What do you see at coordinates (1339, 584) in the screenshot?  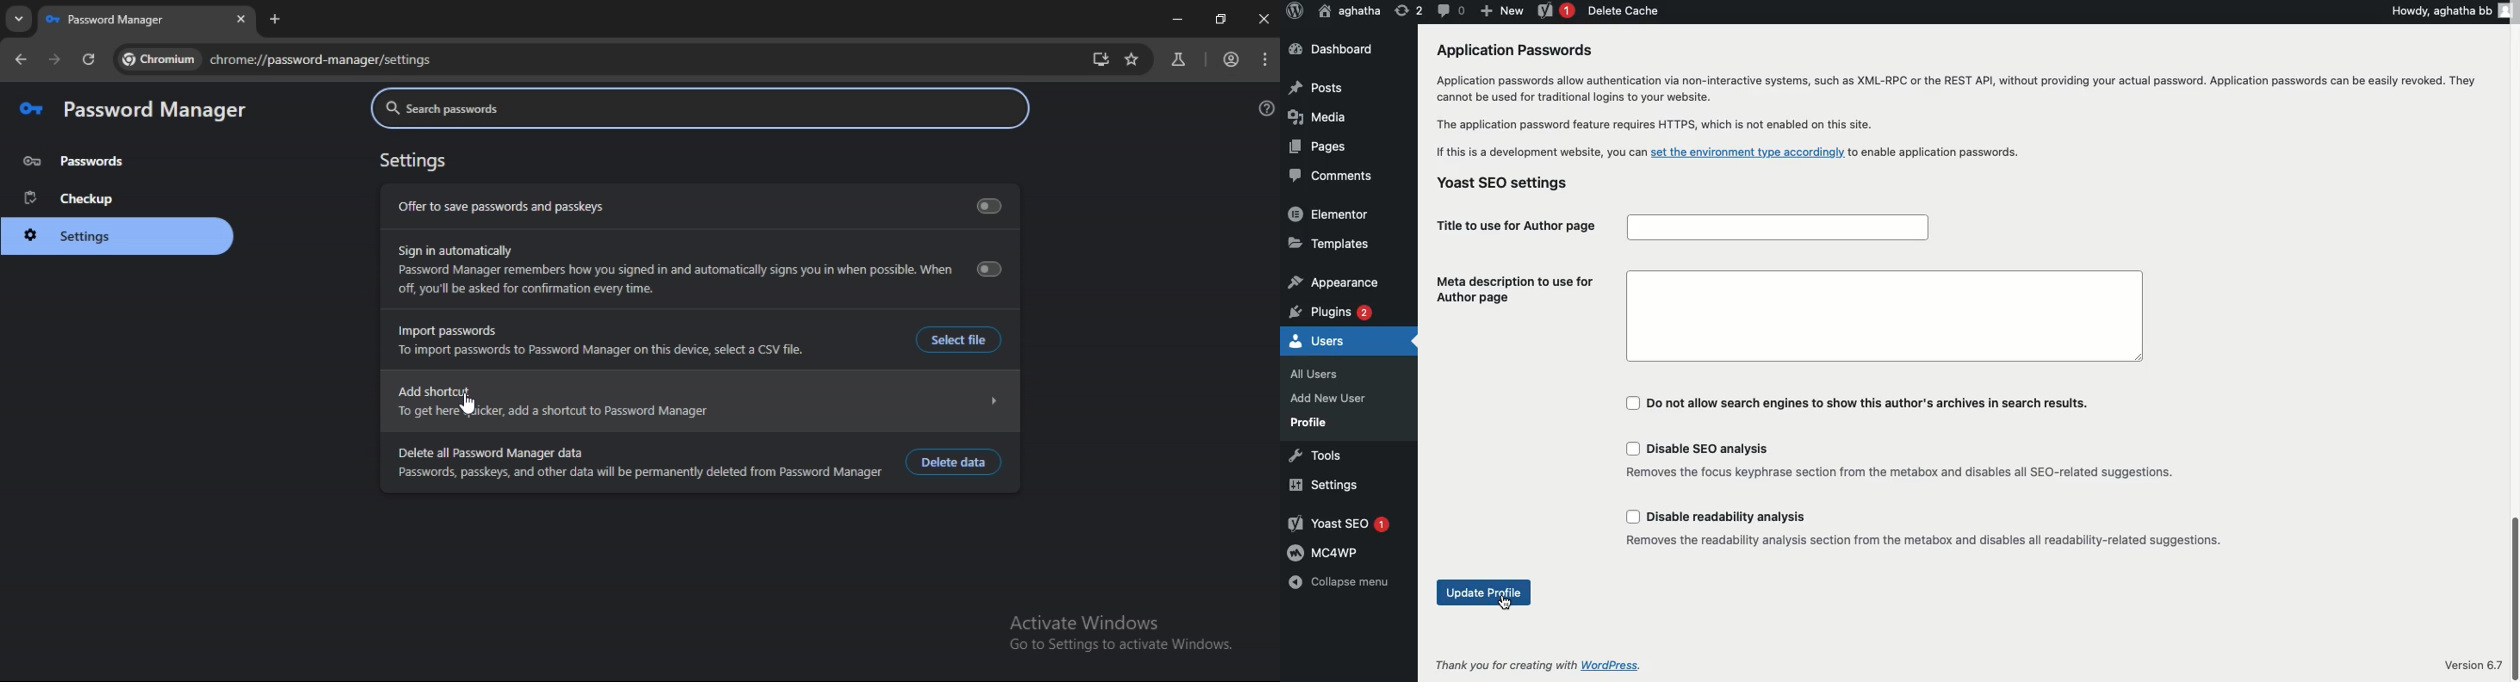 I see `Collapse menu` at bounding box center [1339, 584].